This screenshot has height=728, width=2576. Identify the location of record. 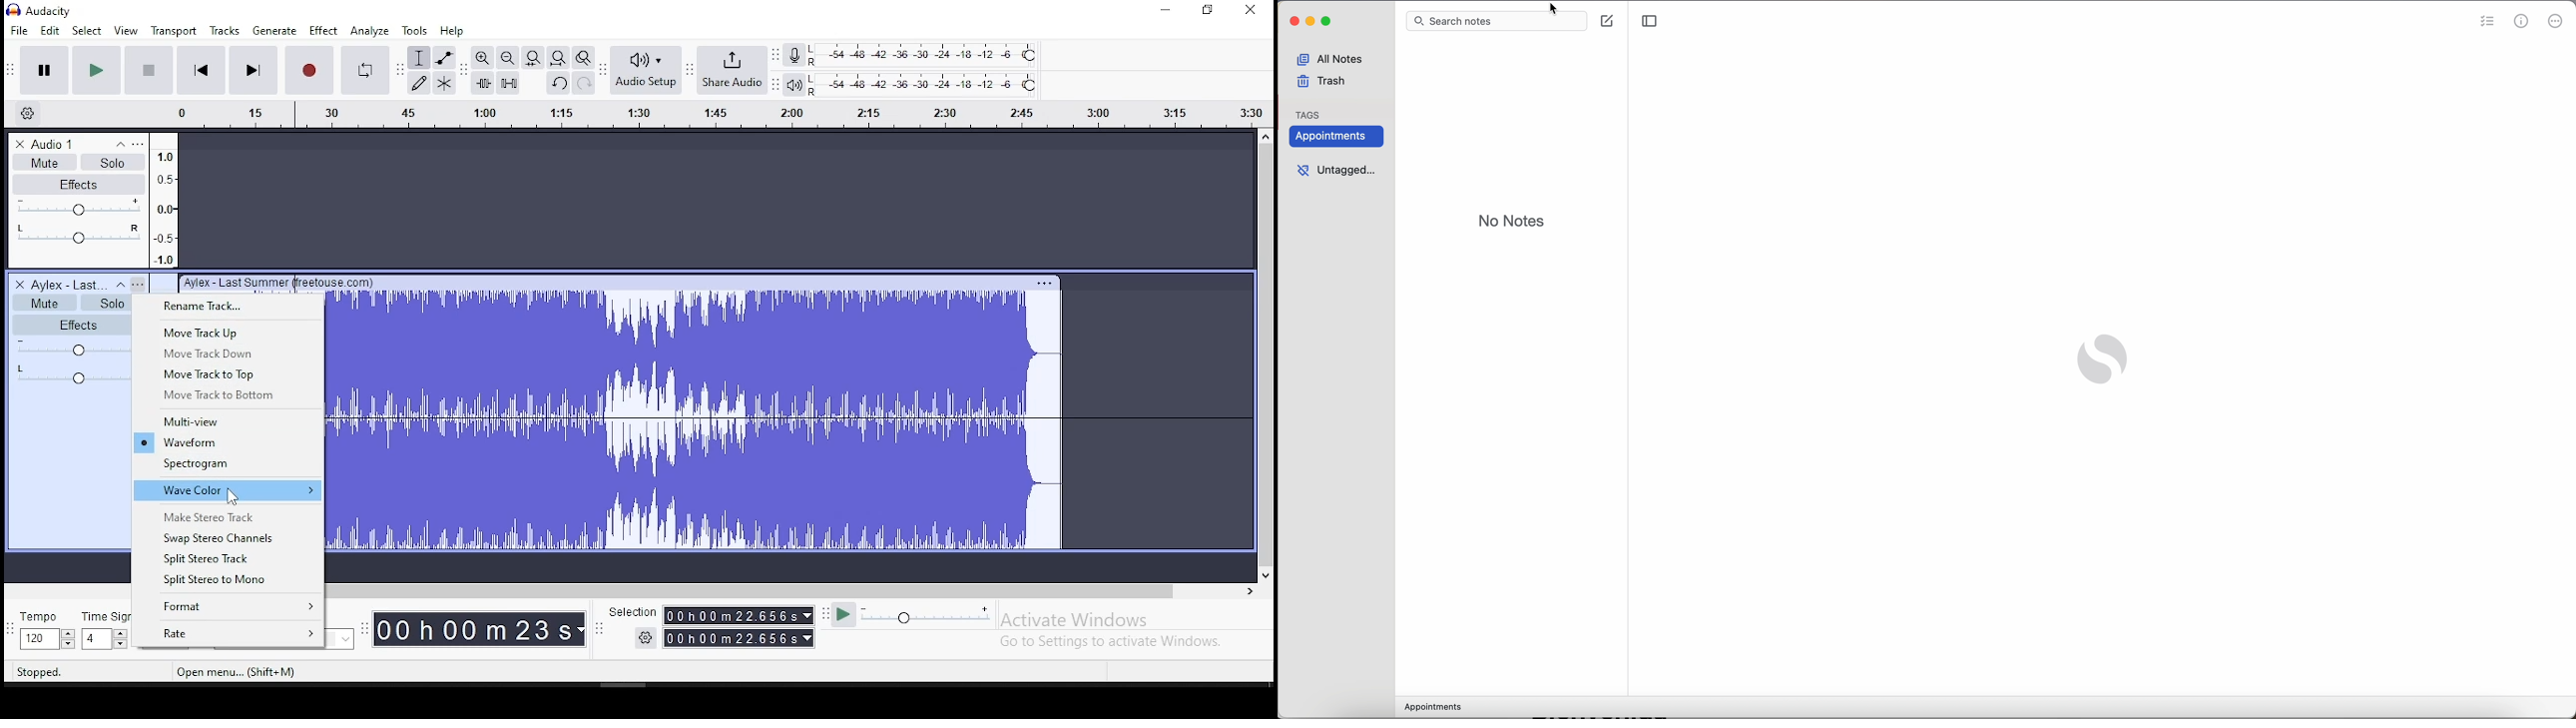
(308, 70).